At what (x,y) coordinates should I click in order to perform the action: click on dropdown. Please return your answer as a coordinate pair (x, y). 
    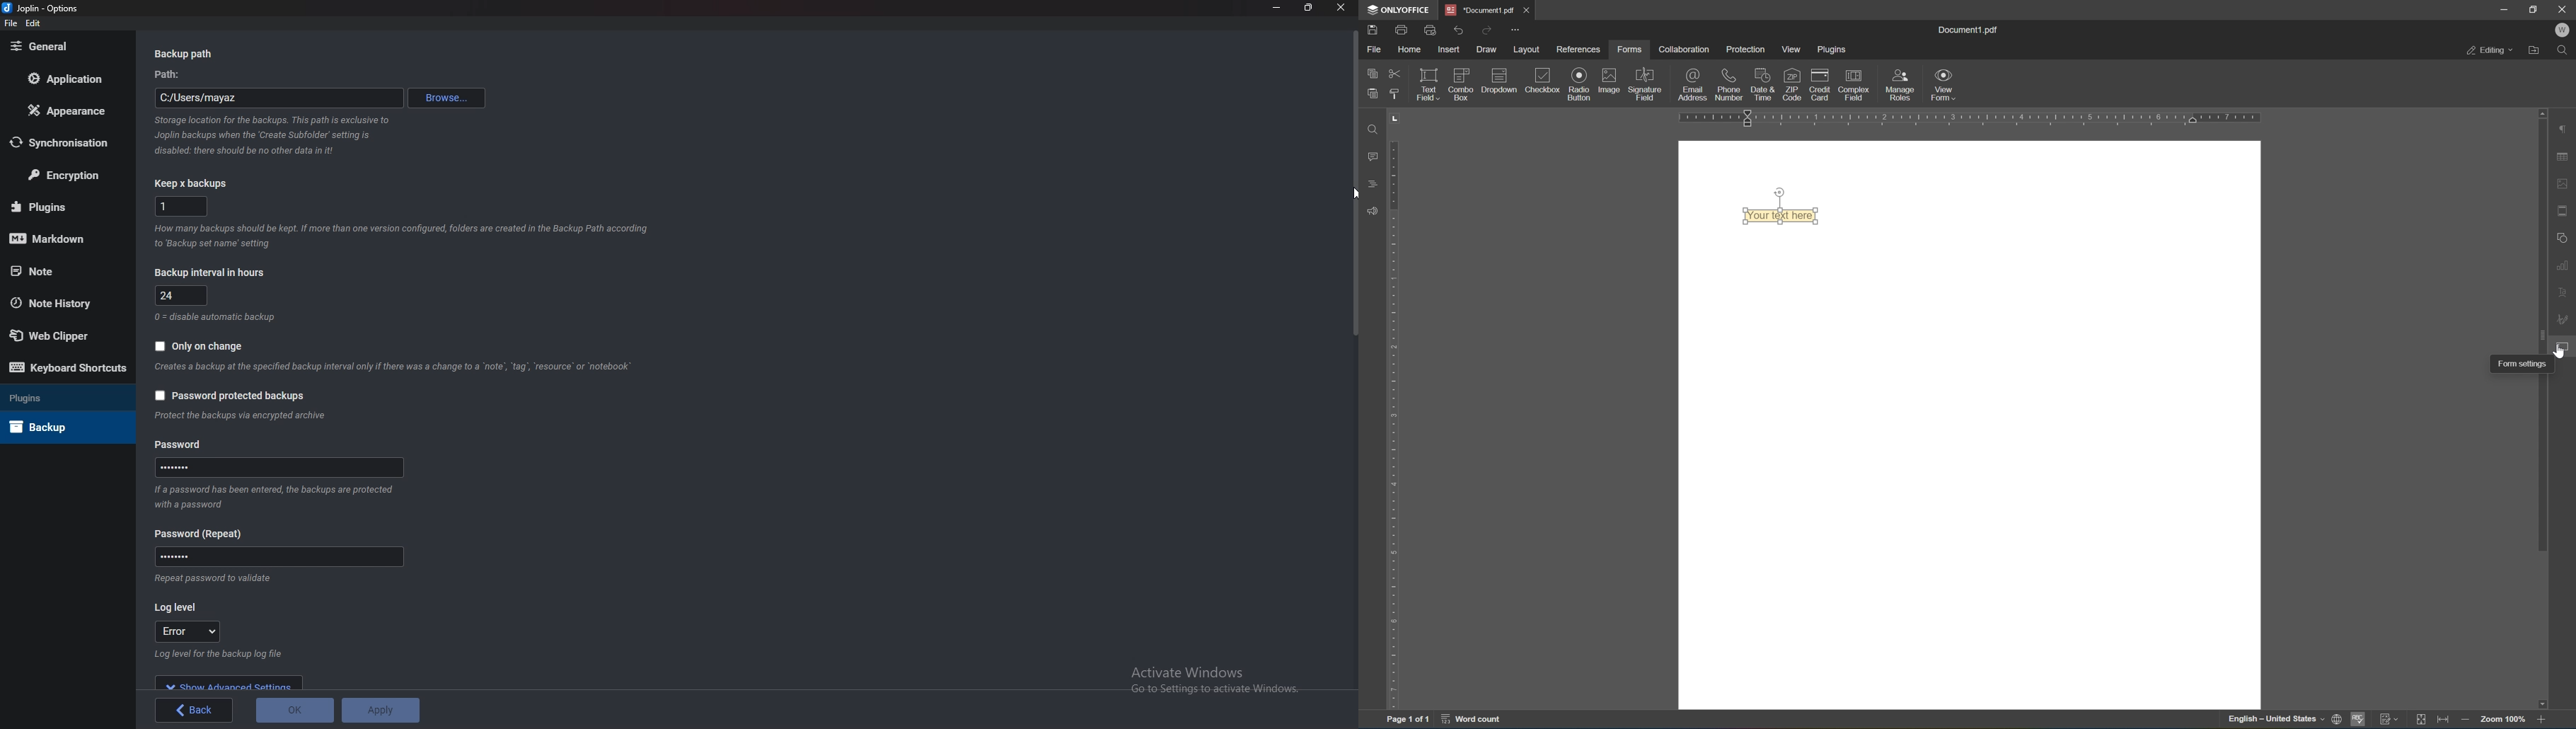
    Looking at the image, I should click on (1500, 82).